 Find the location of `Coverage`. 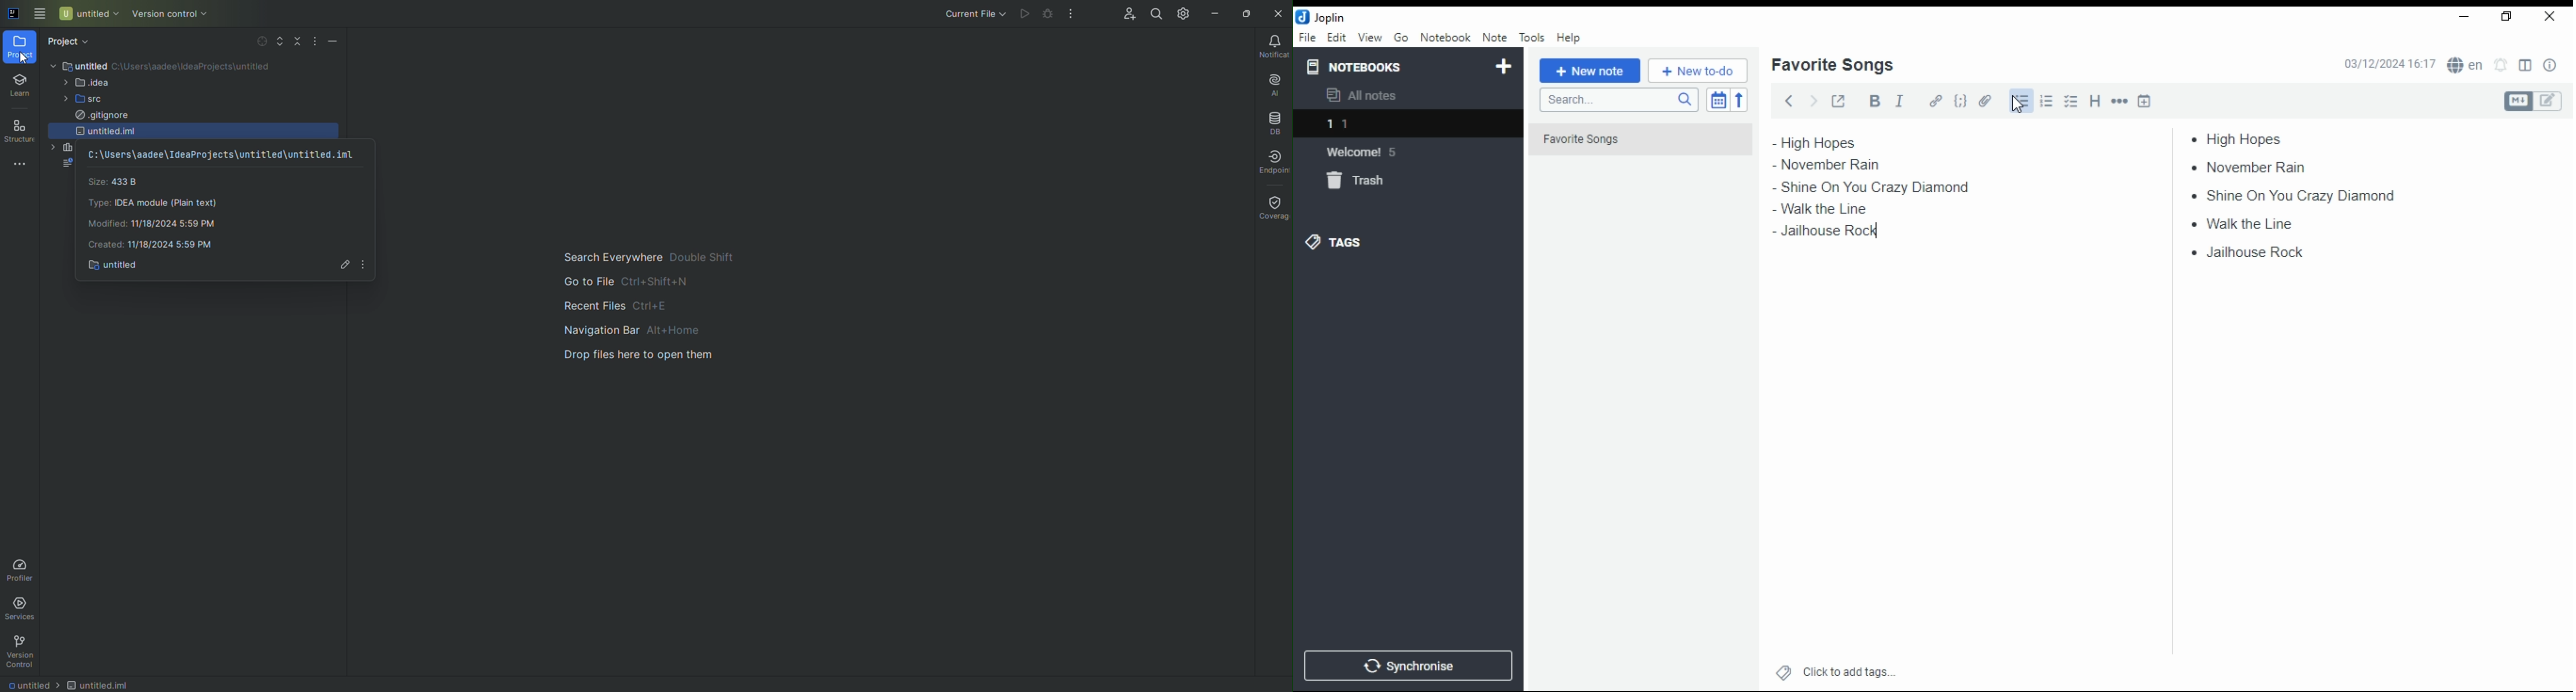

Coverage is located at coordinates (1273, 203).